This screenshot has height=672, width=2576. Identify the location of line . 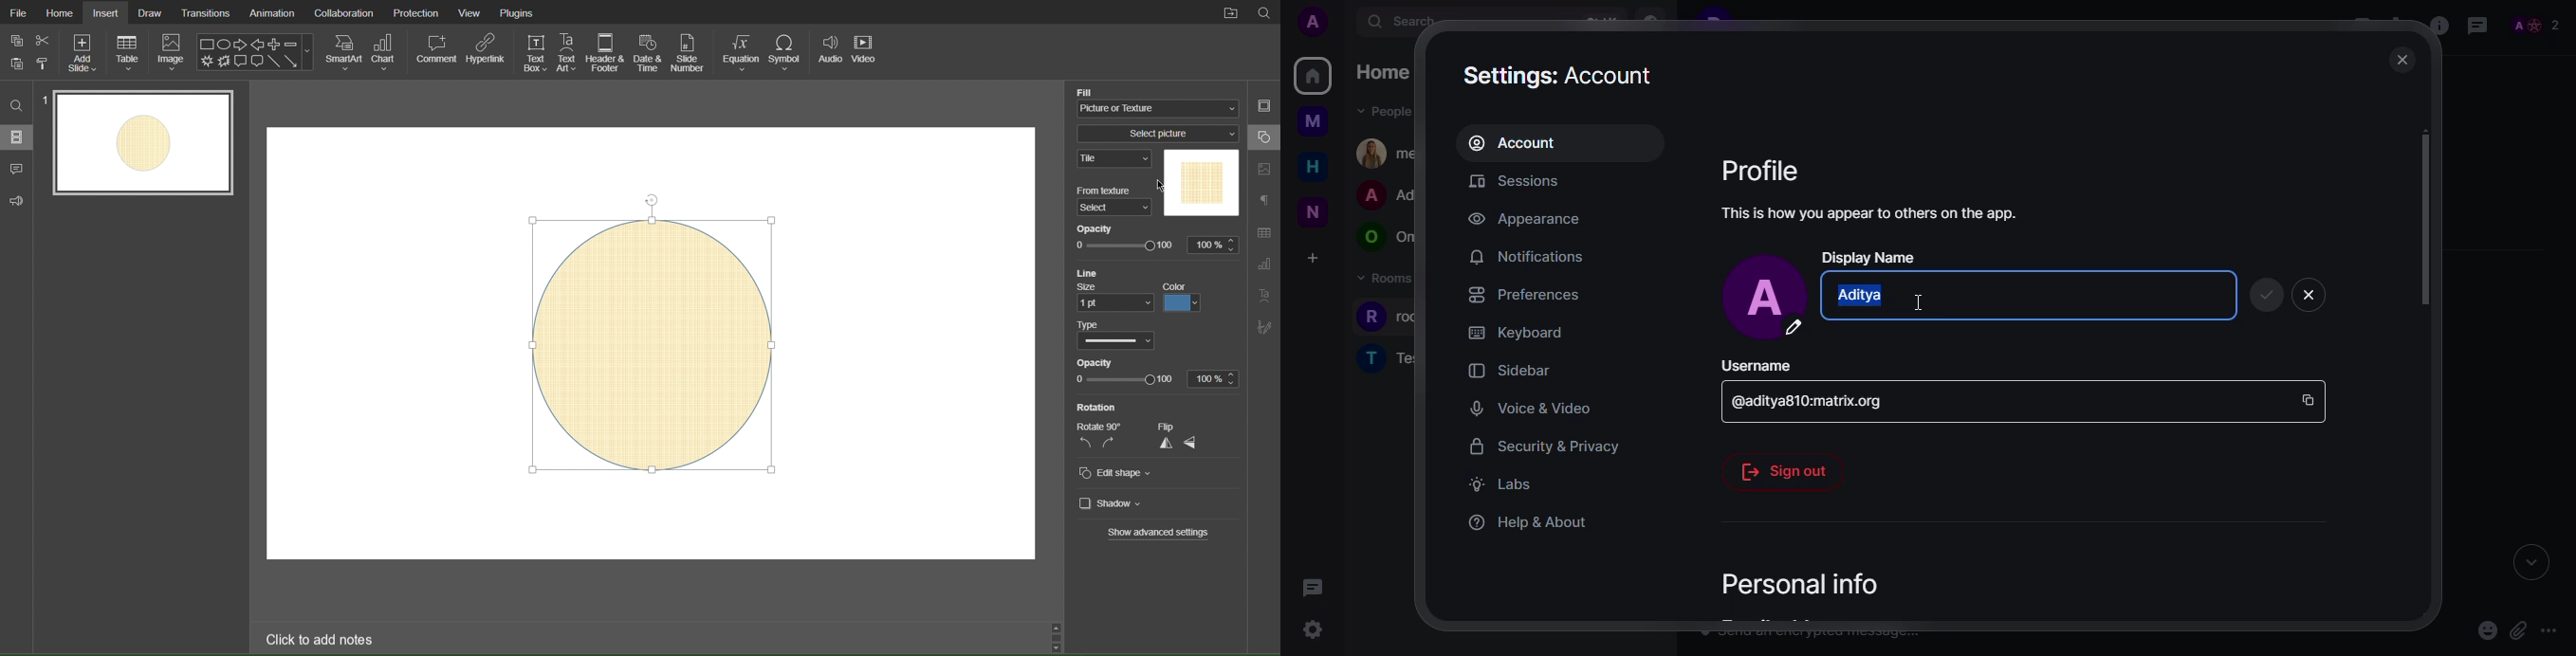
(1093, 273).